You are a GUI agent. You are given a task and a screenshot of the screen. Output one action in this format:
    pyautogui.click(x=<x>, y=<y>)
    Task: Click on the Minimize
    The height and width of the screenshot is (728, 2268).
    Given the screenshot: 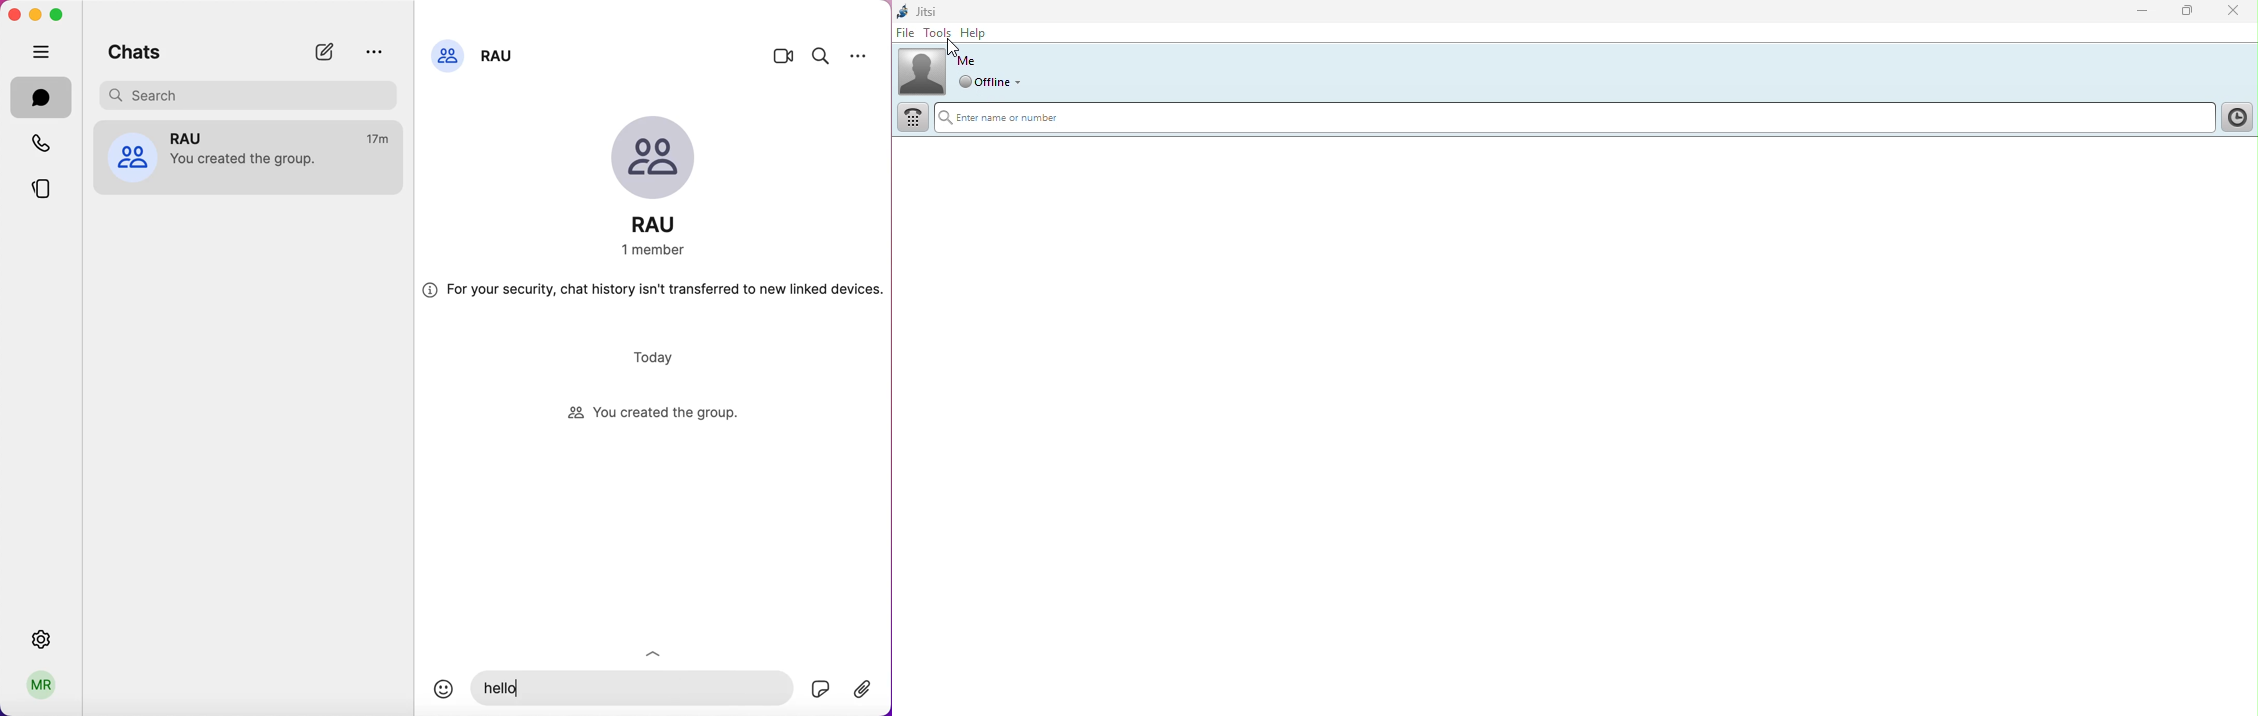 What is the action you would take?
    pyautogui.click(x=2136, y=10)
    